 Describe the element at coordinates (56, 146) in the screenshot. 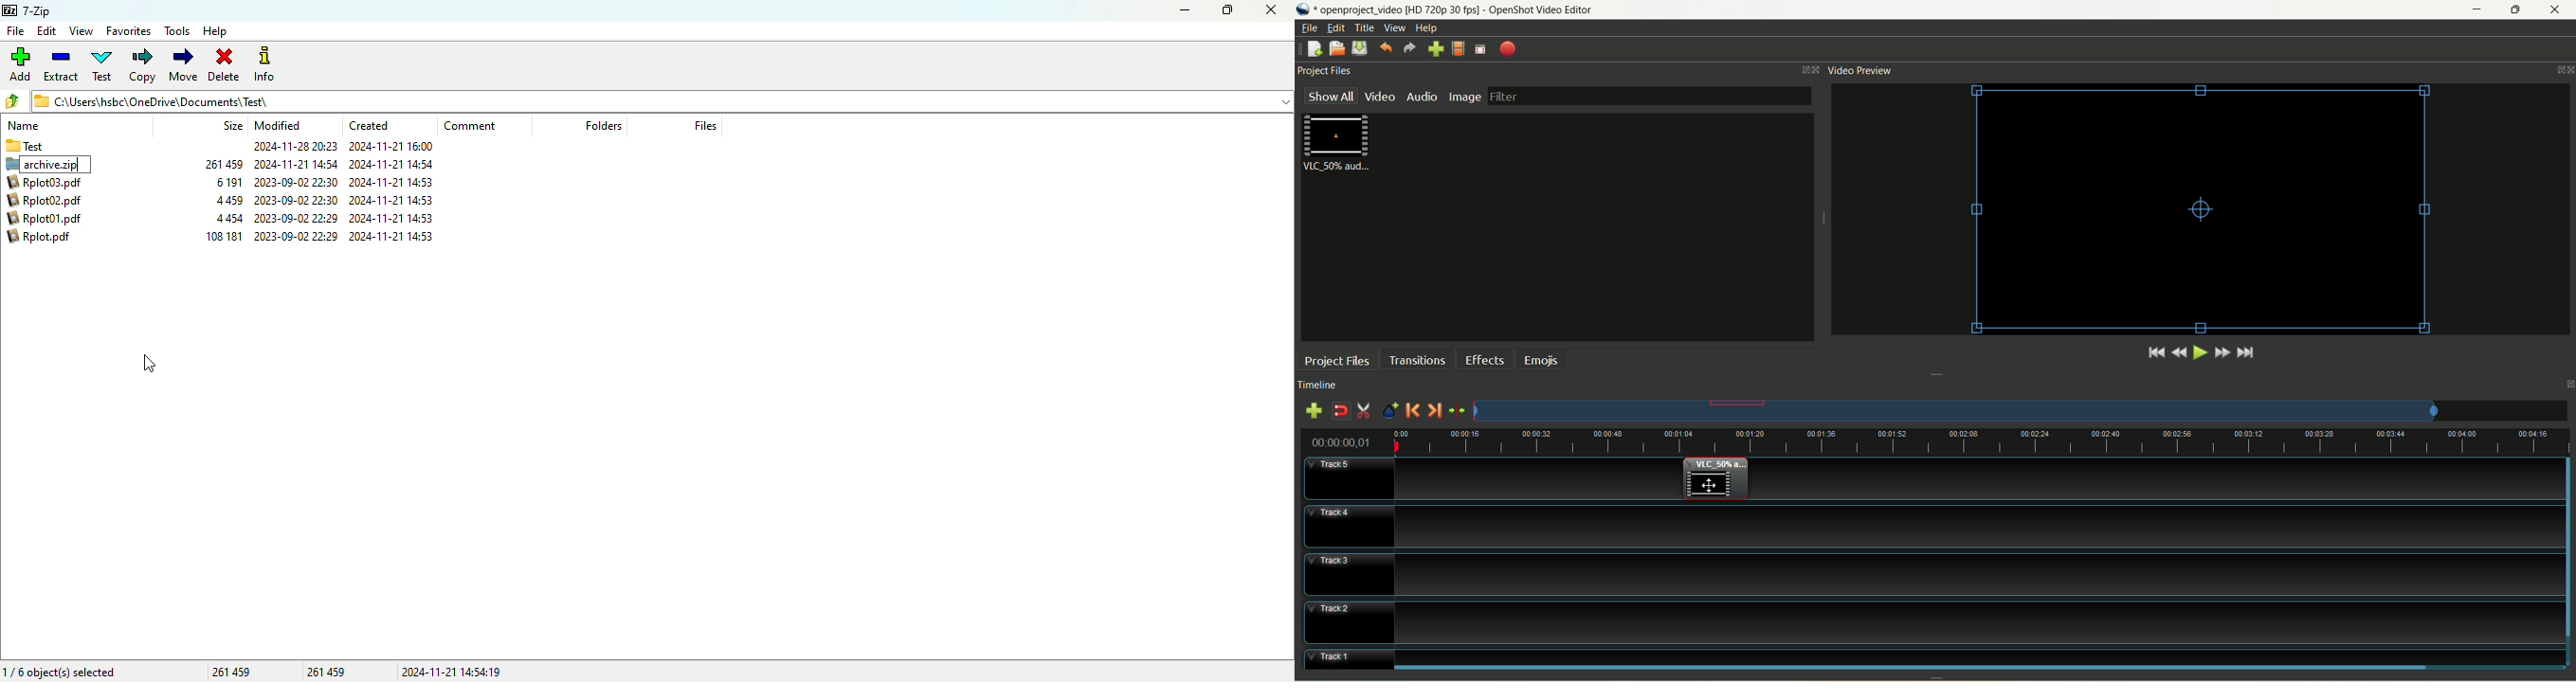

I see `Test ` at that location.